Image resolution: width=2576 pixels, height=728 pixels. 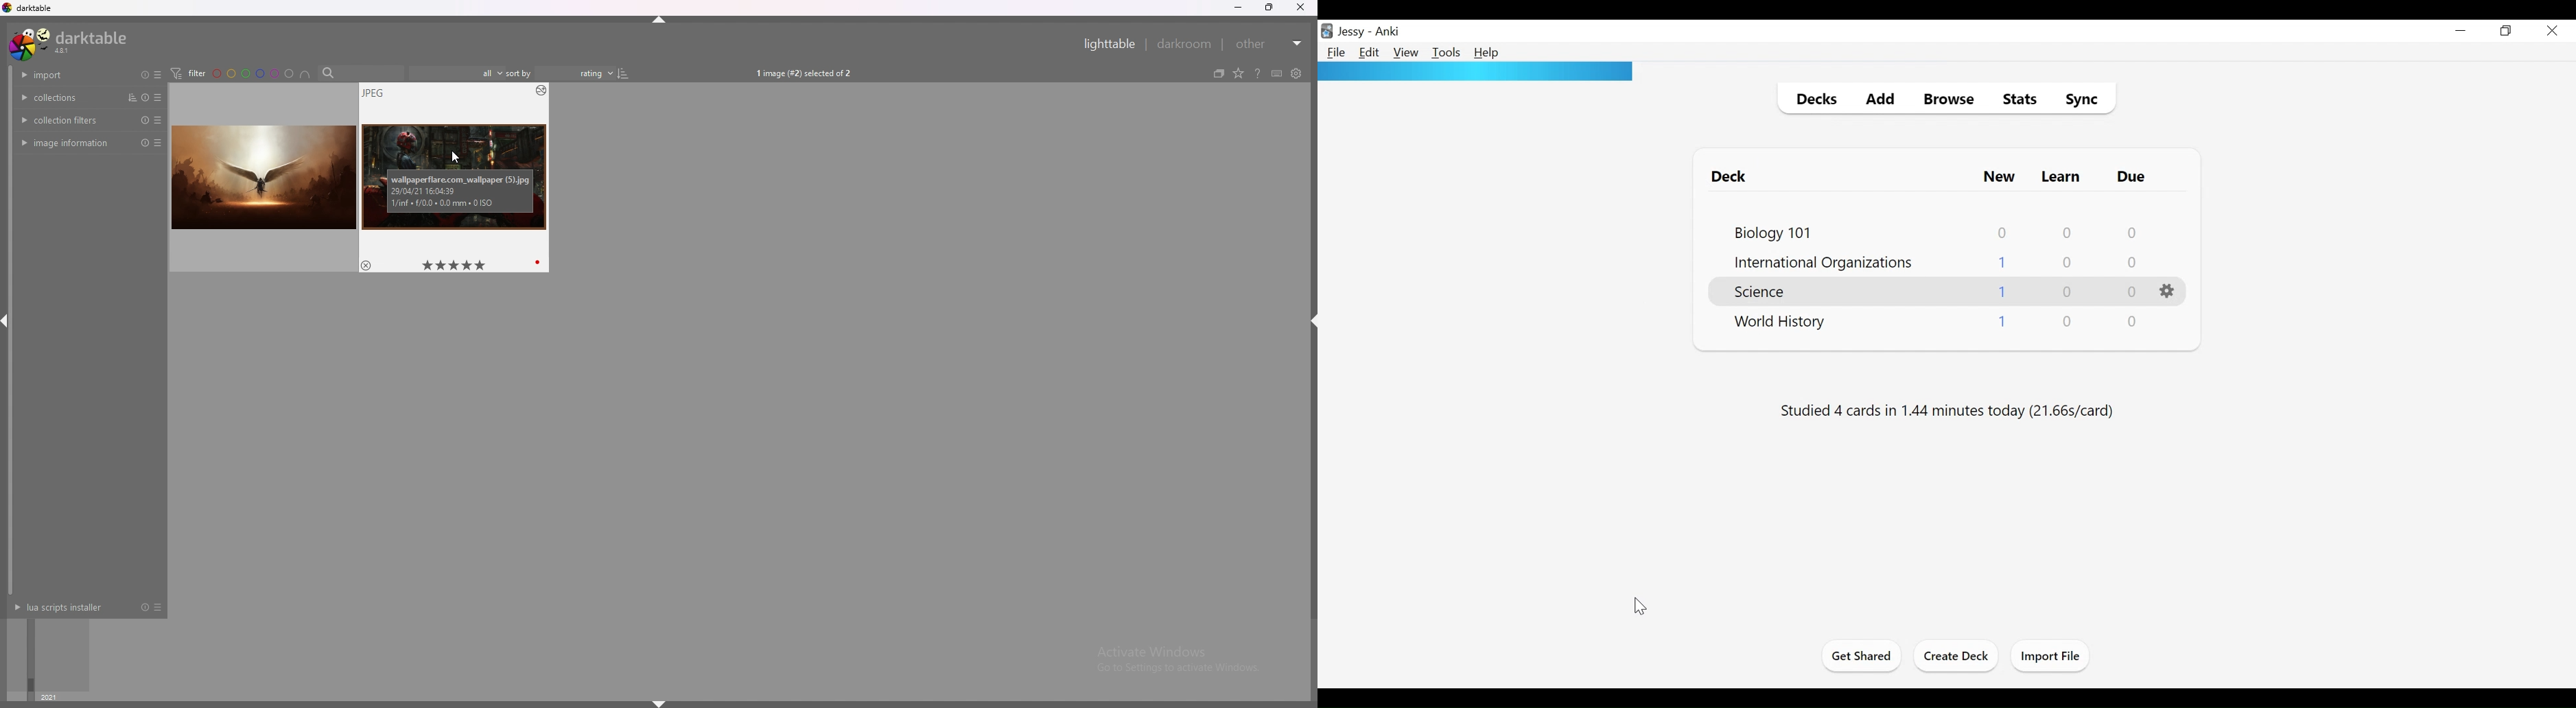 What do you see at coordinates (1826, 264) in the screenshot?
I see `Deck Name` at bounding box center [1826, 264].